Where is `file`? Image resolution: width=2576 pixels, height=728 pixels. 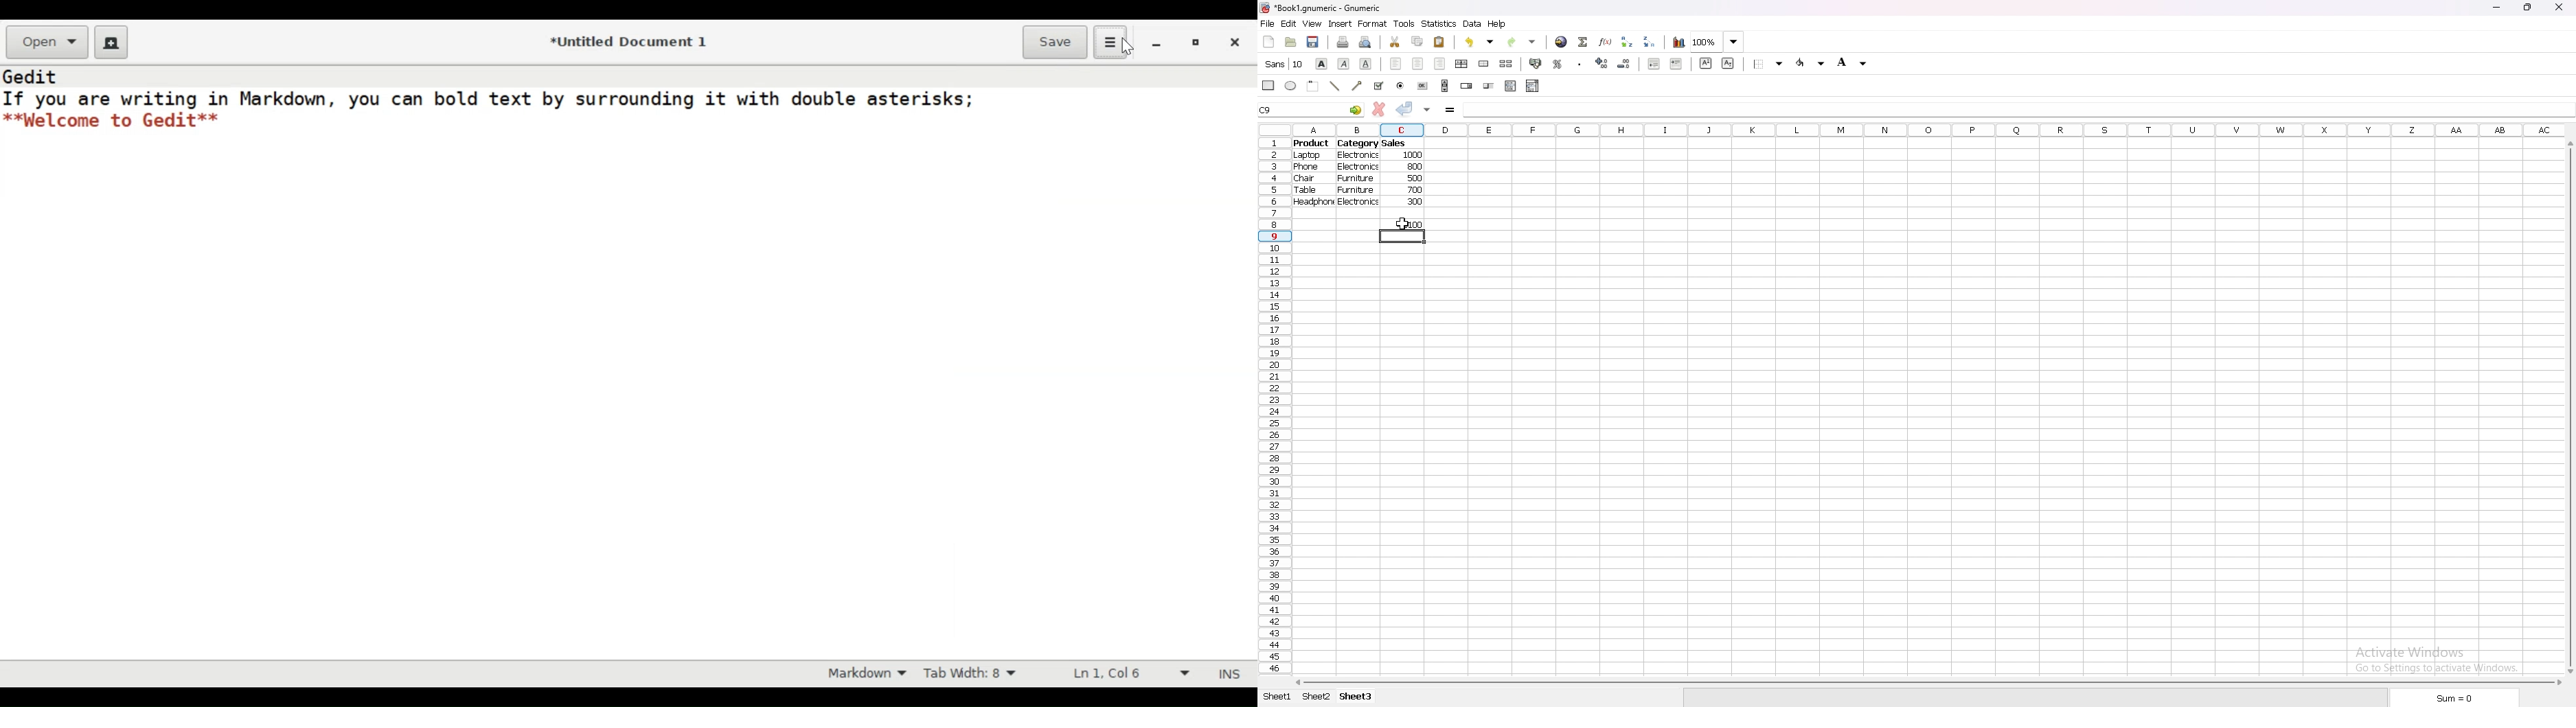
file is located at coordinates (1269, 23).